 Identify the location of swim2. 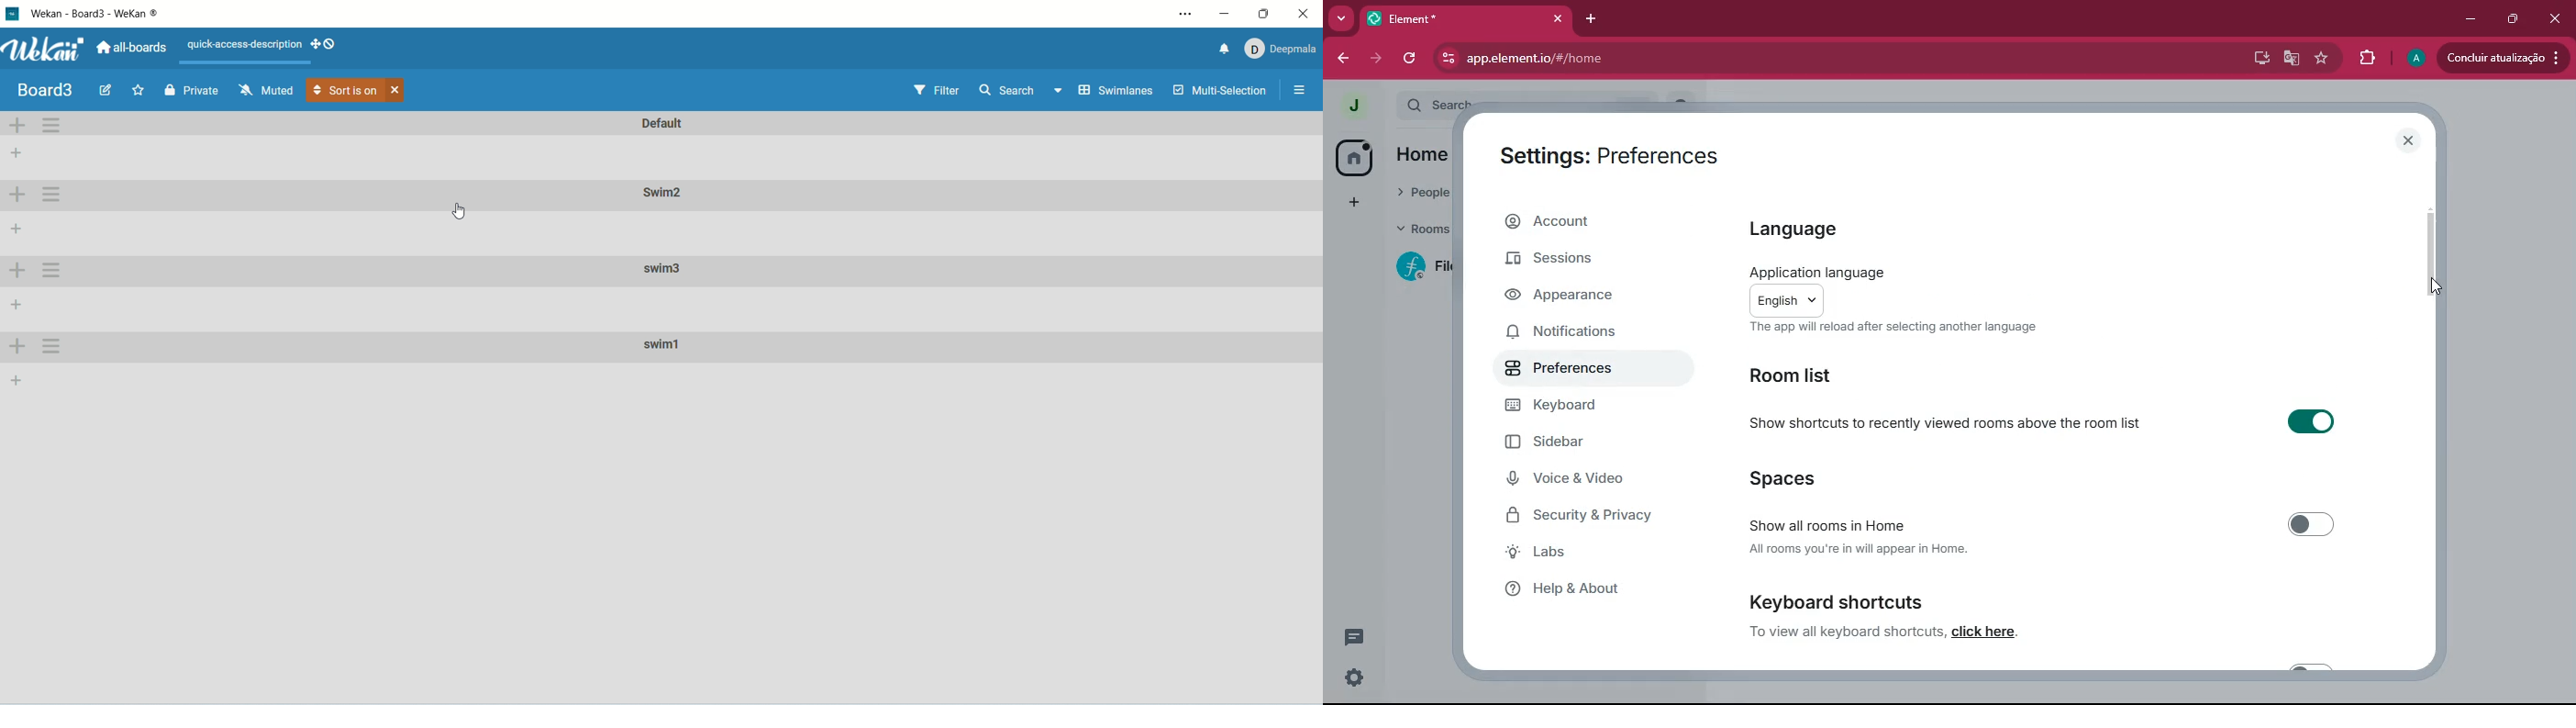
(660, 195).